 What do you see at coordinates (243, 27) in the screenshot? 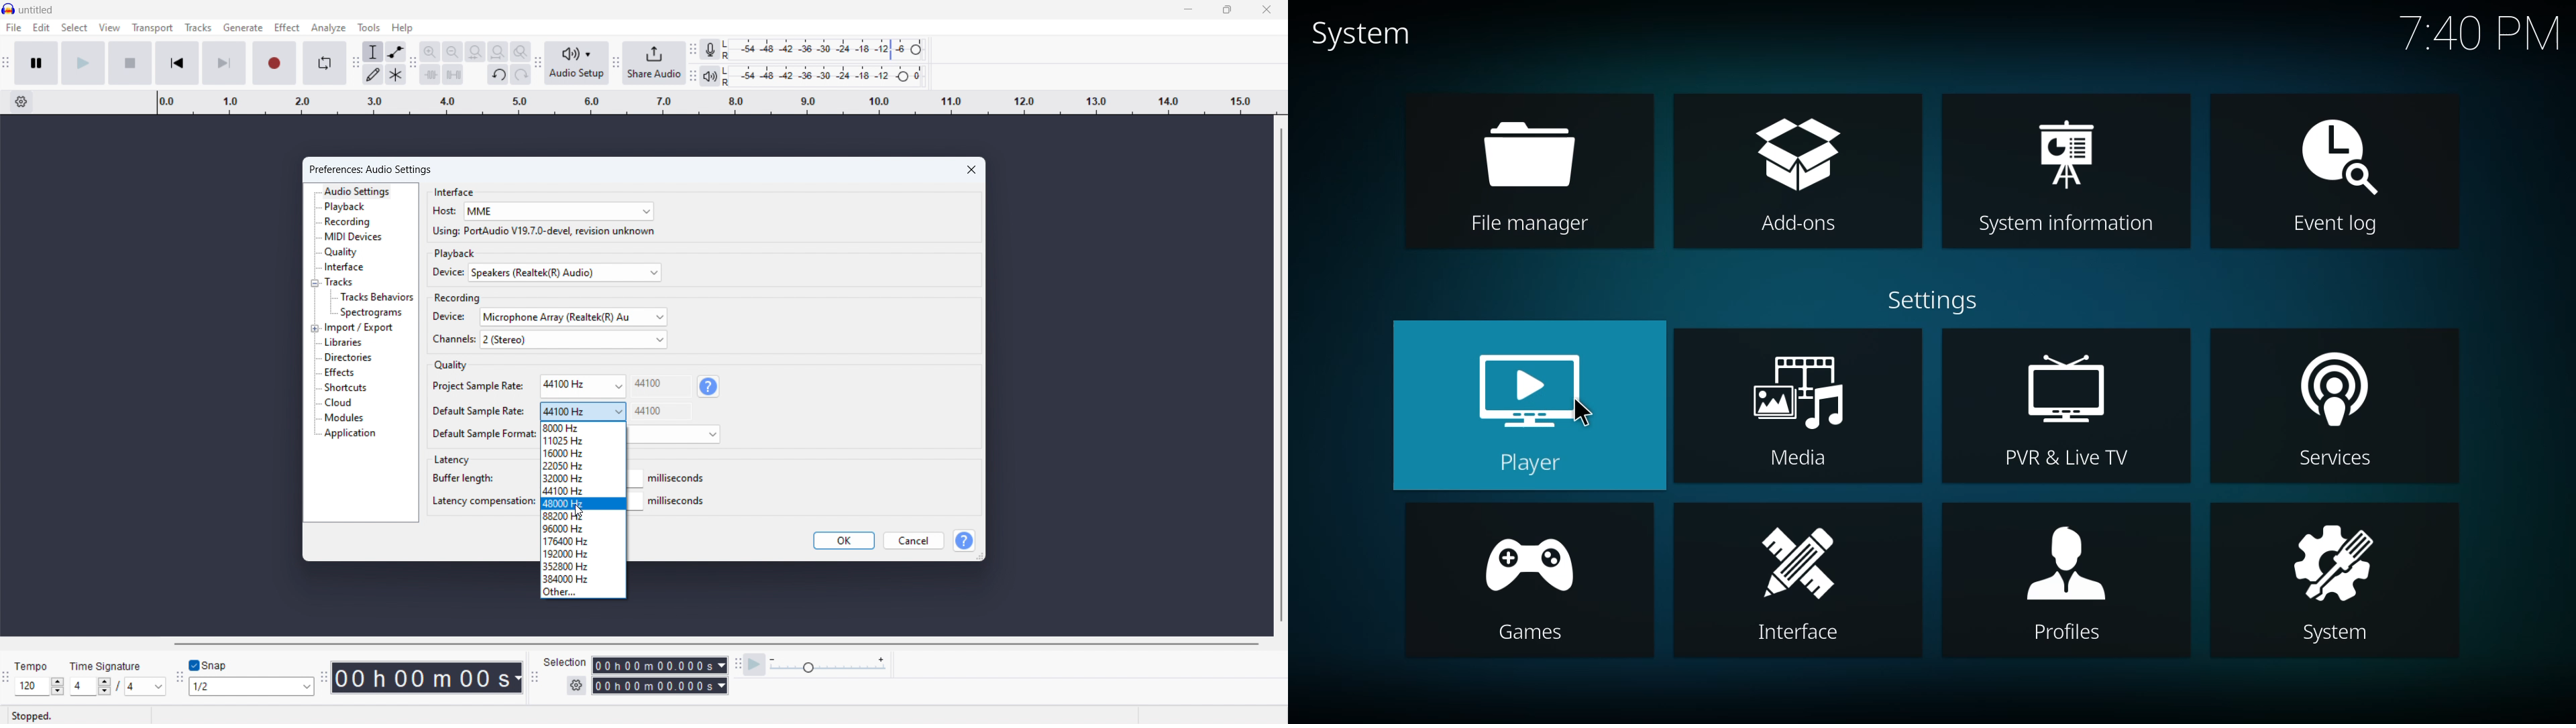
I see `generate` at bounding box center [243, 27].